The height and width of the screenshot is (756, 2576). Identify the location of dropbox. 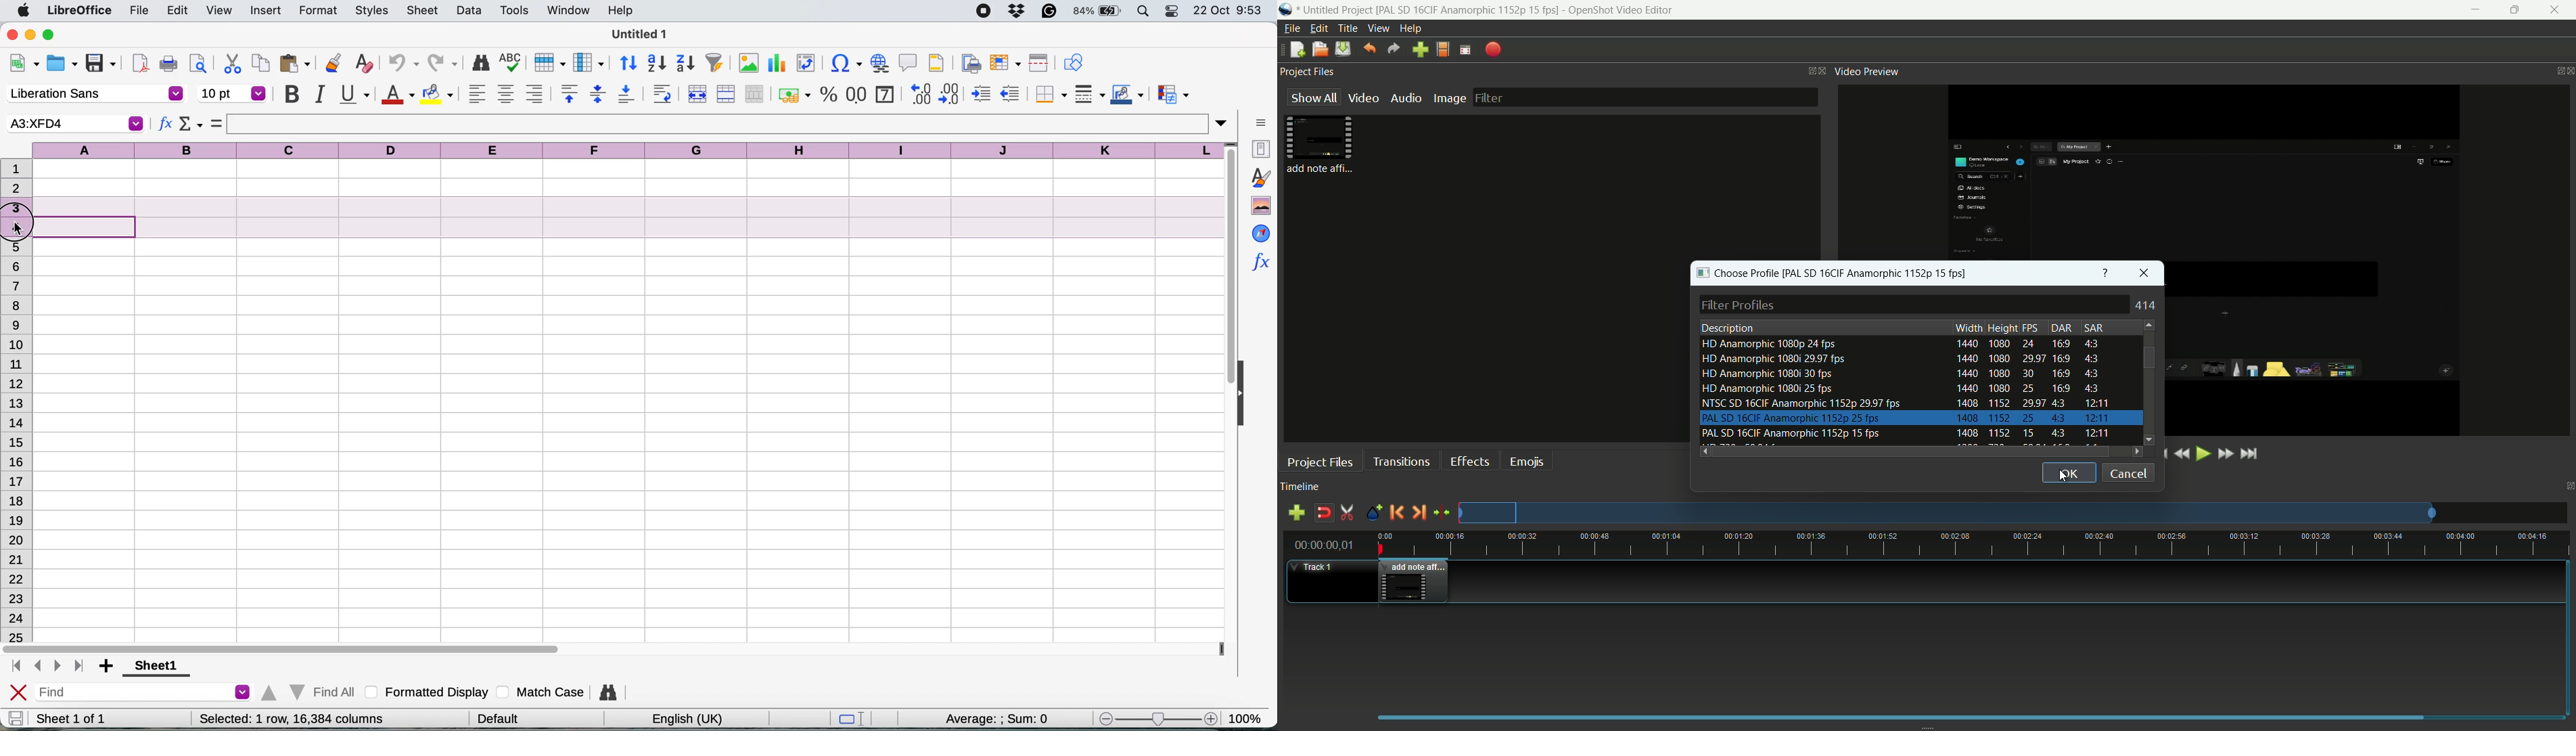
(1020, 11).